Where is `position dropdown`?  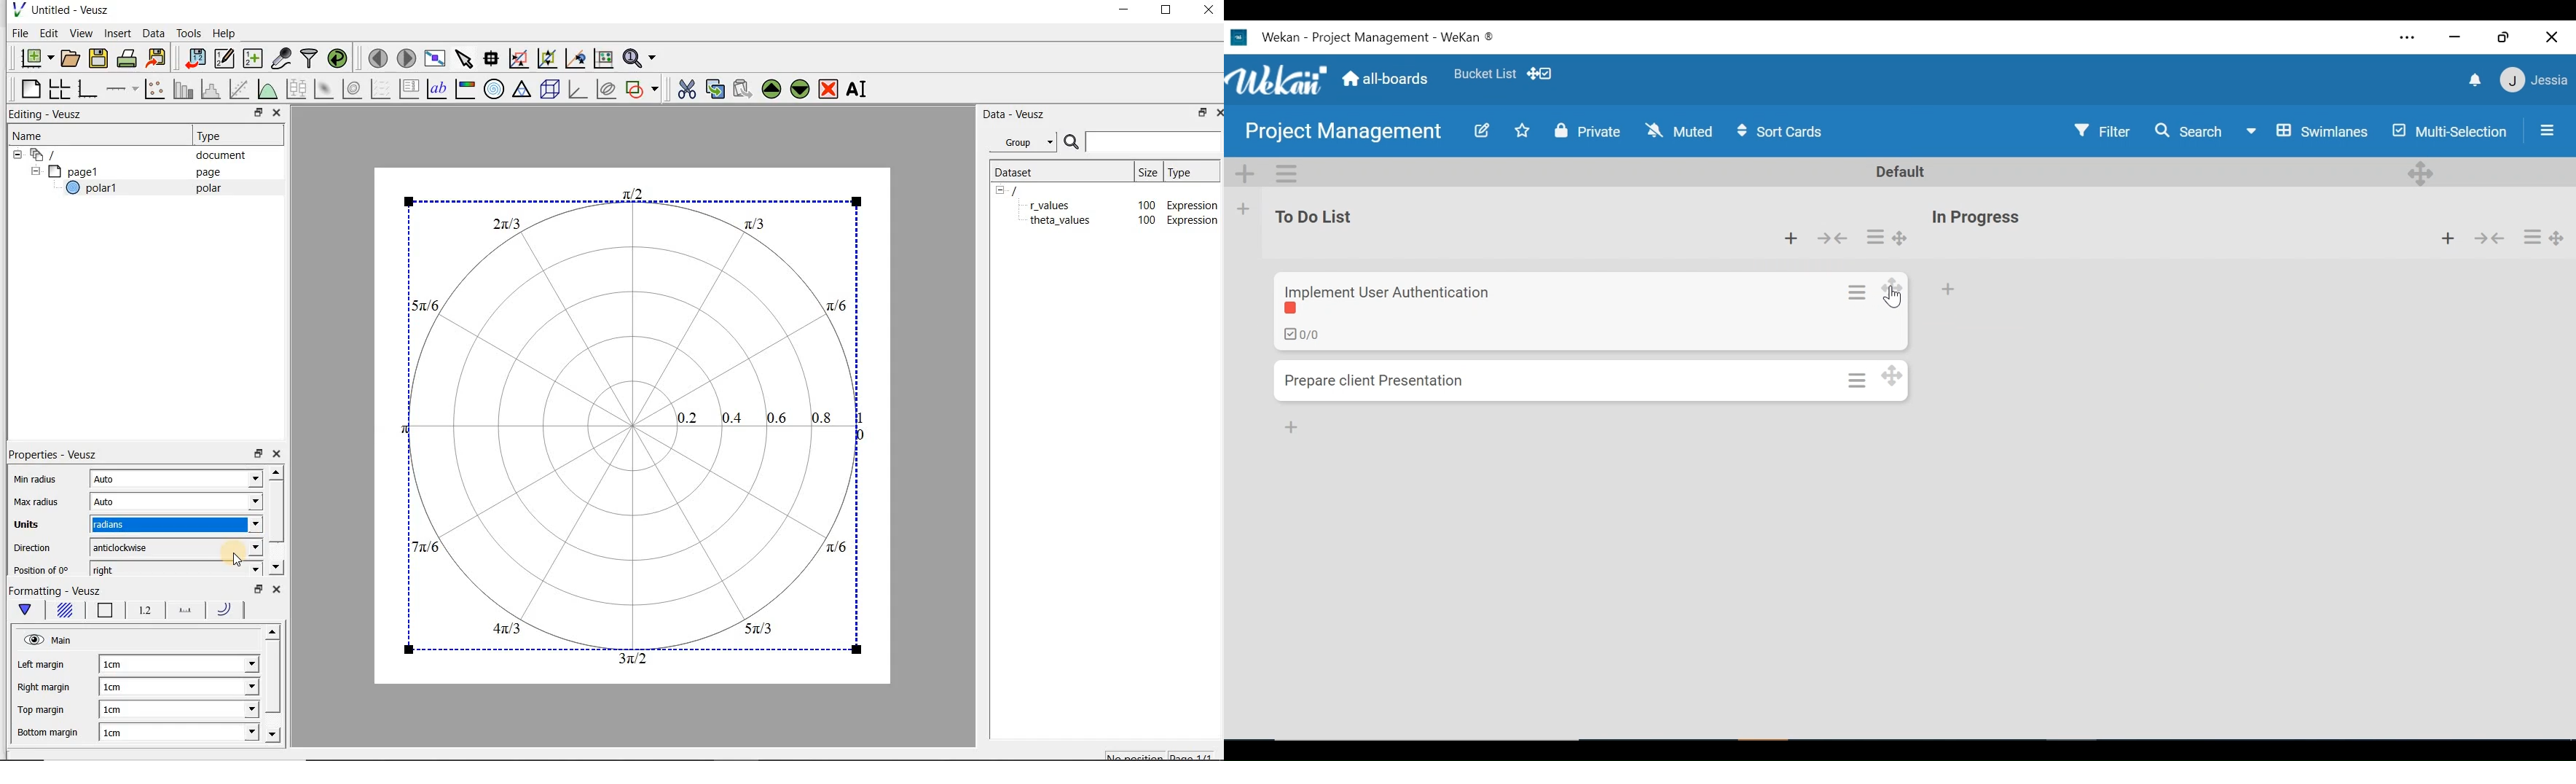
position dropdown is located at coordinates (236, 569).